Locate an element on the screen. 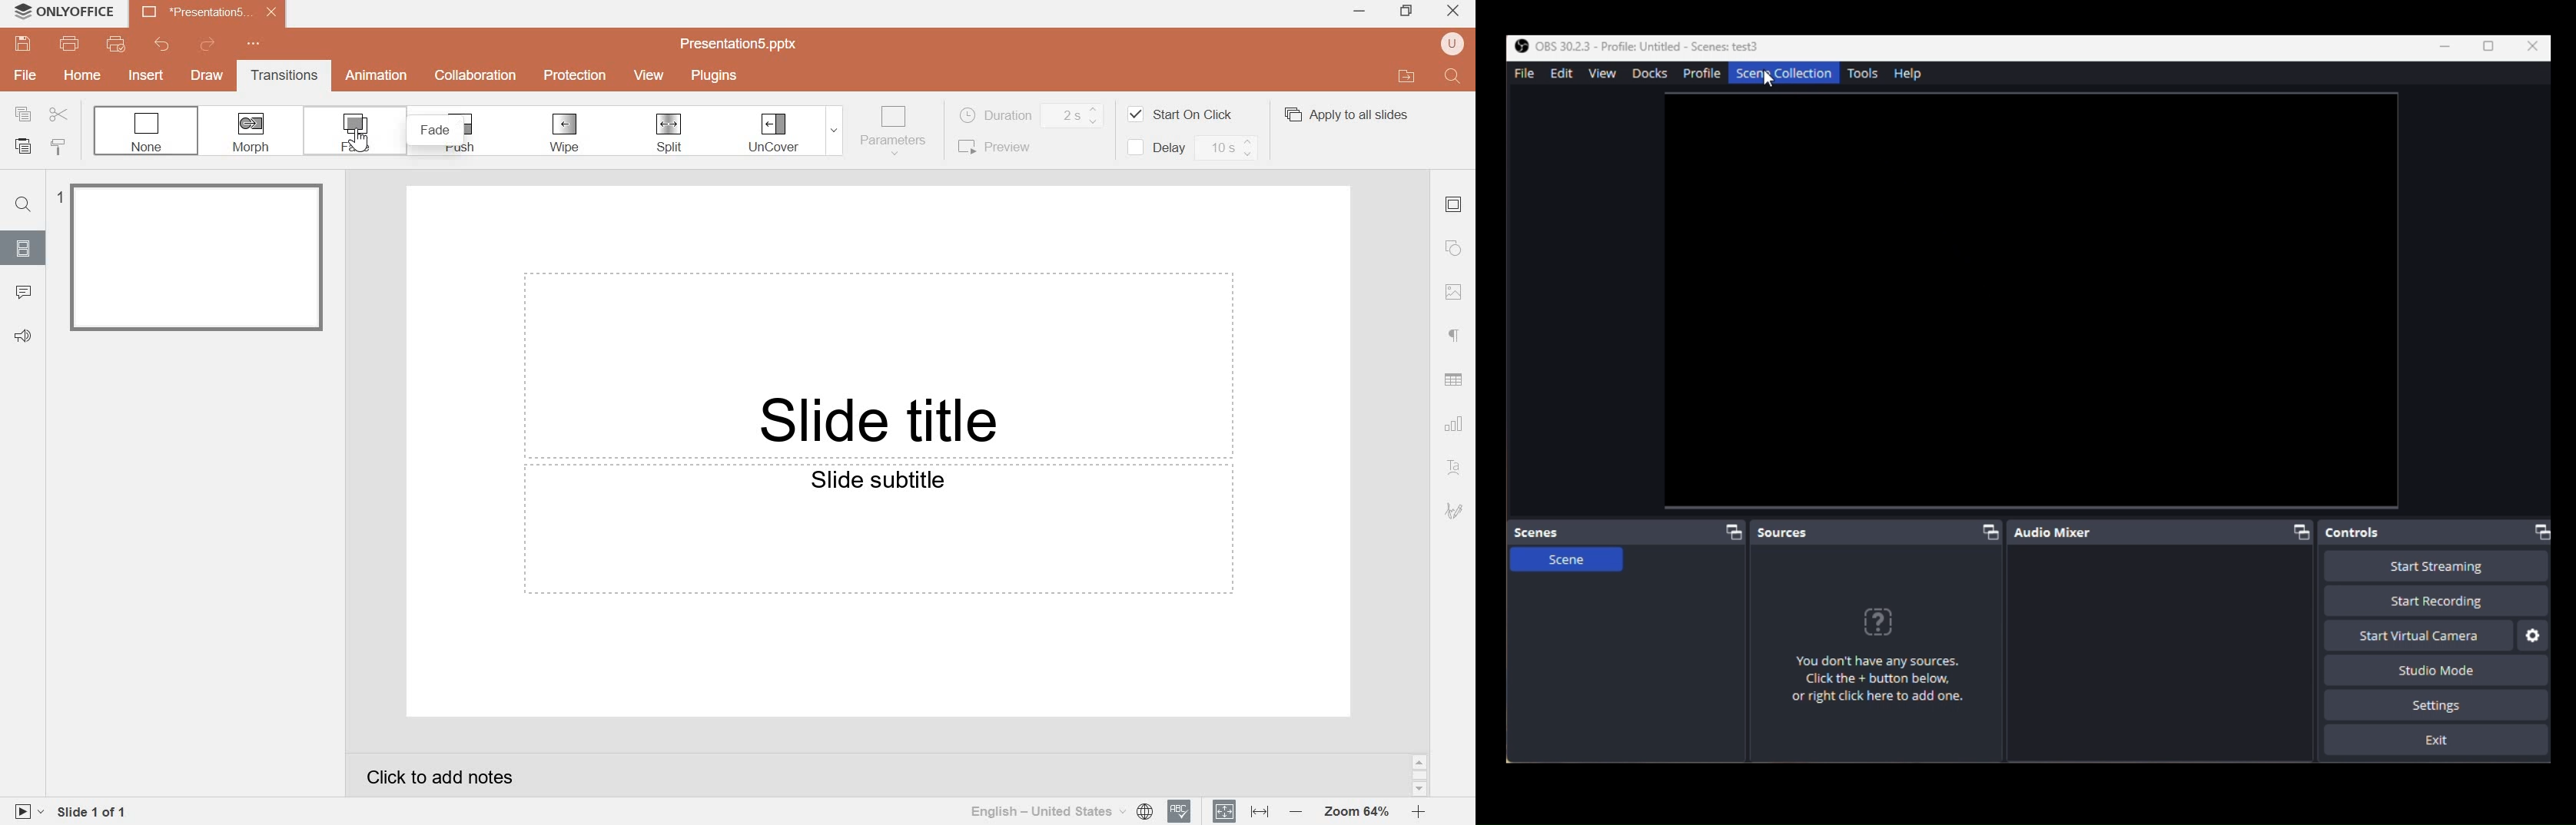 The height and width of the screenshot is (840, 2576). Quick print is located at coordinates (117, 43).